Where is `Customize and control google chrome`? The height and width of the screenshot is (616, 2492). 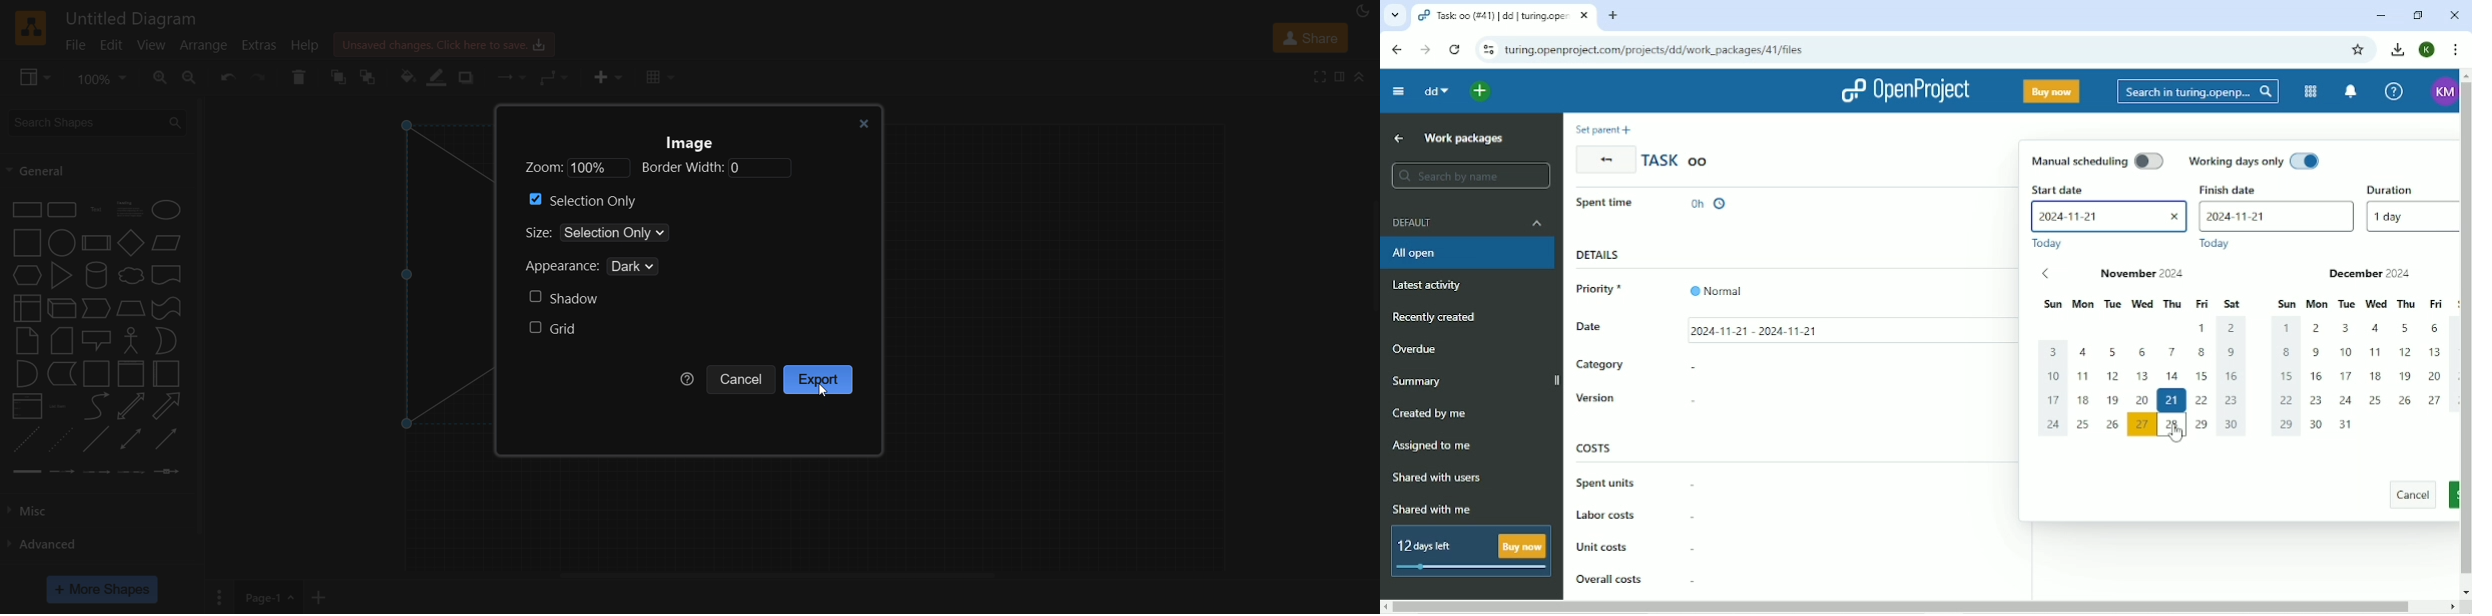
Customize and control google chrome is located at coordinates (2454, 50).